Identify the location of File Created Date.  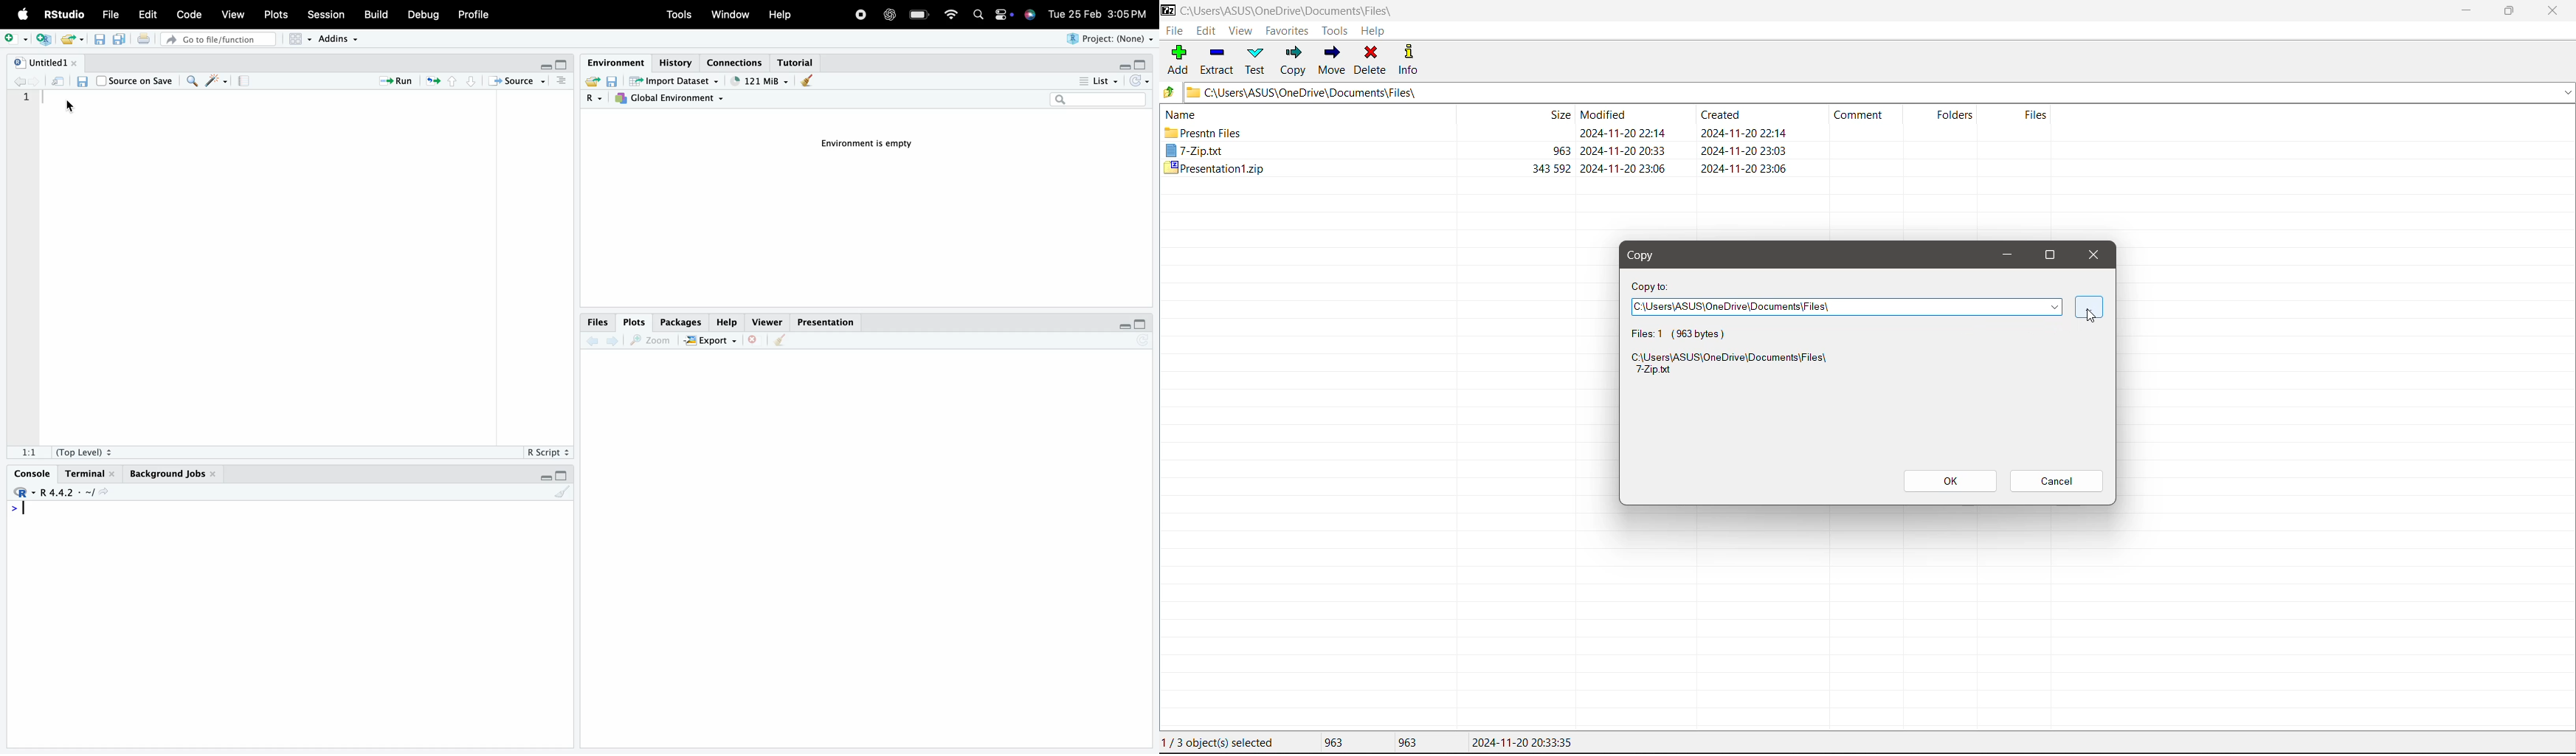
(1744, 142).